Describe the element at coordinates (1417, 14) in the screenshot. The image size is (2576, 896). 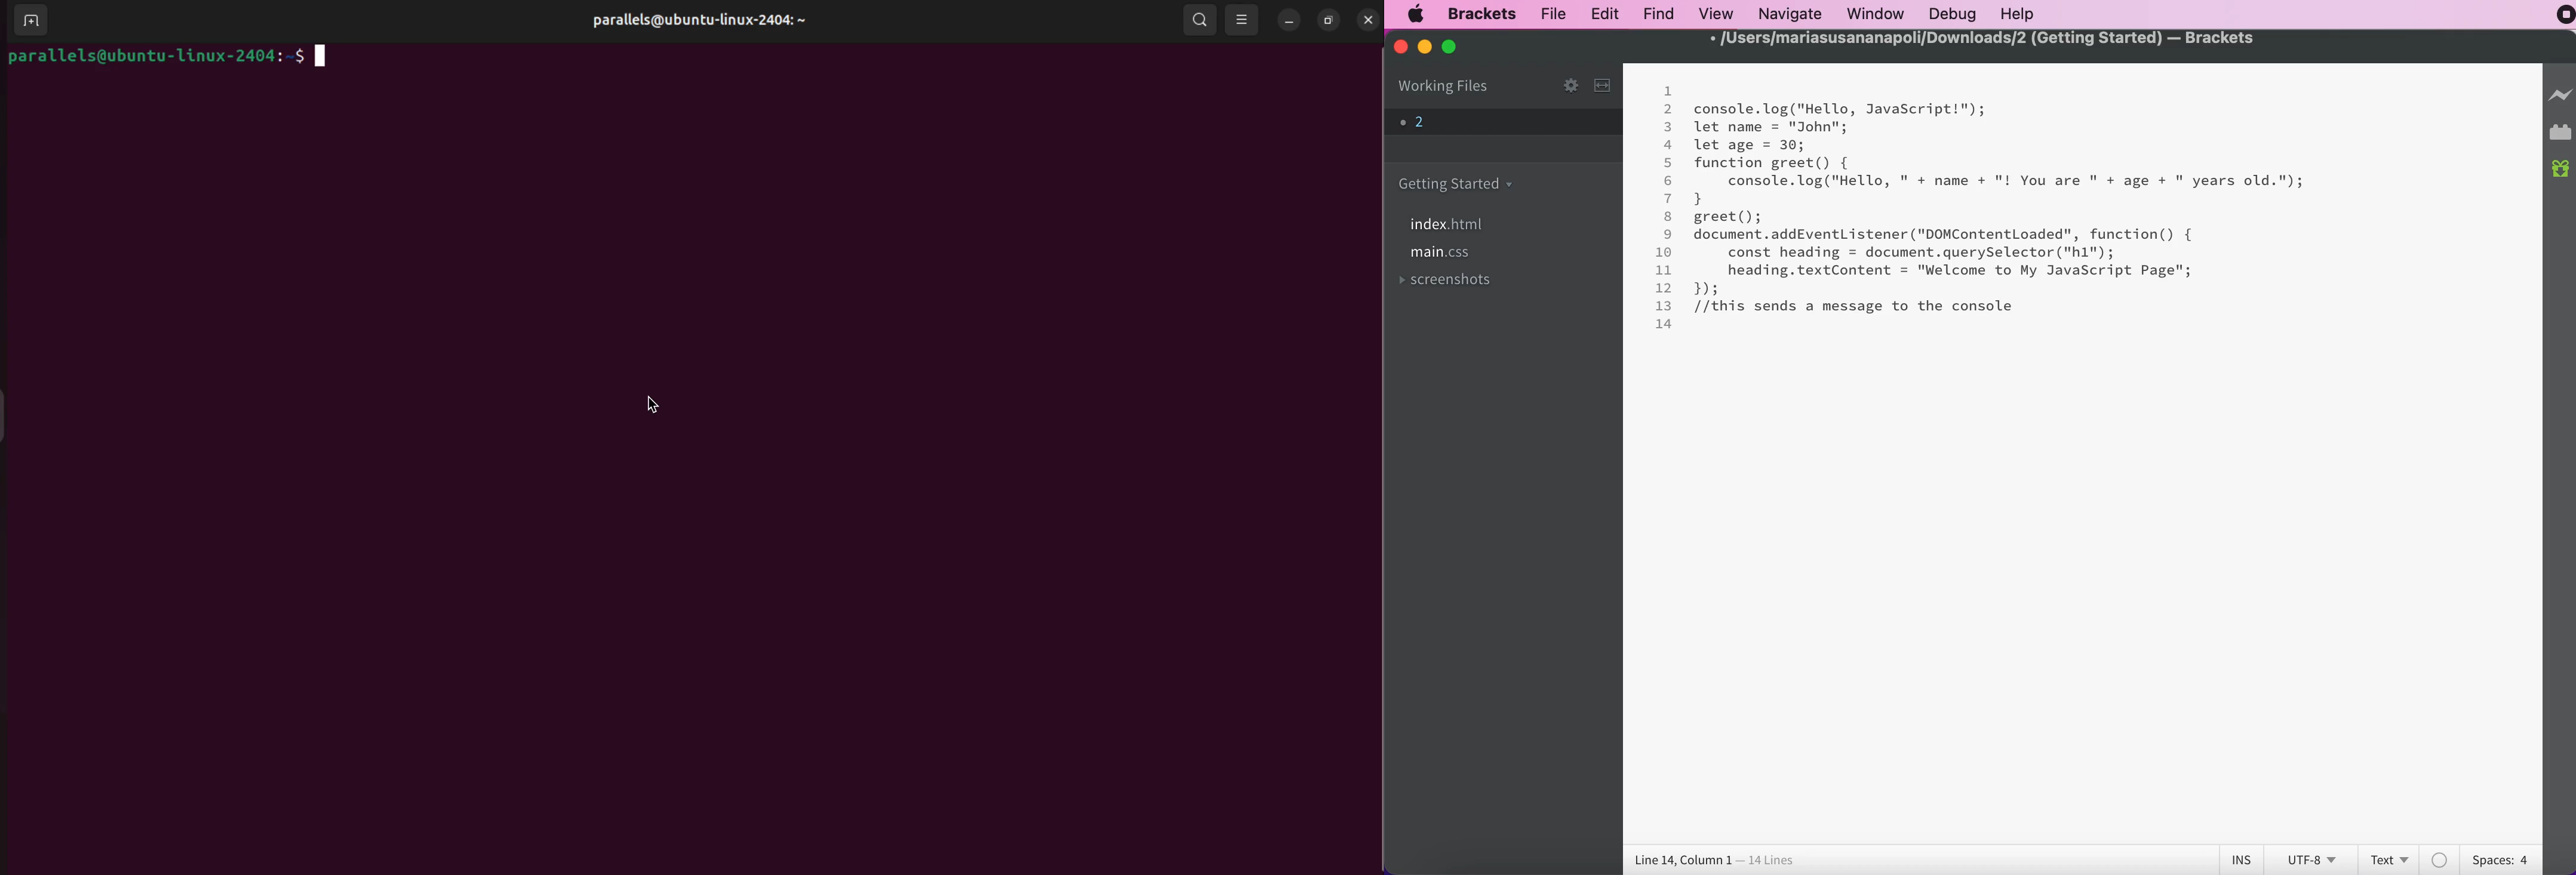
I see `mac logo` at that location.